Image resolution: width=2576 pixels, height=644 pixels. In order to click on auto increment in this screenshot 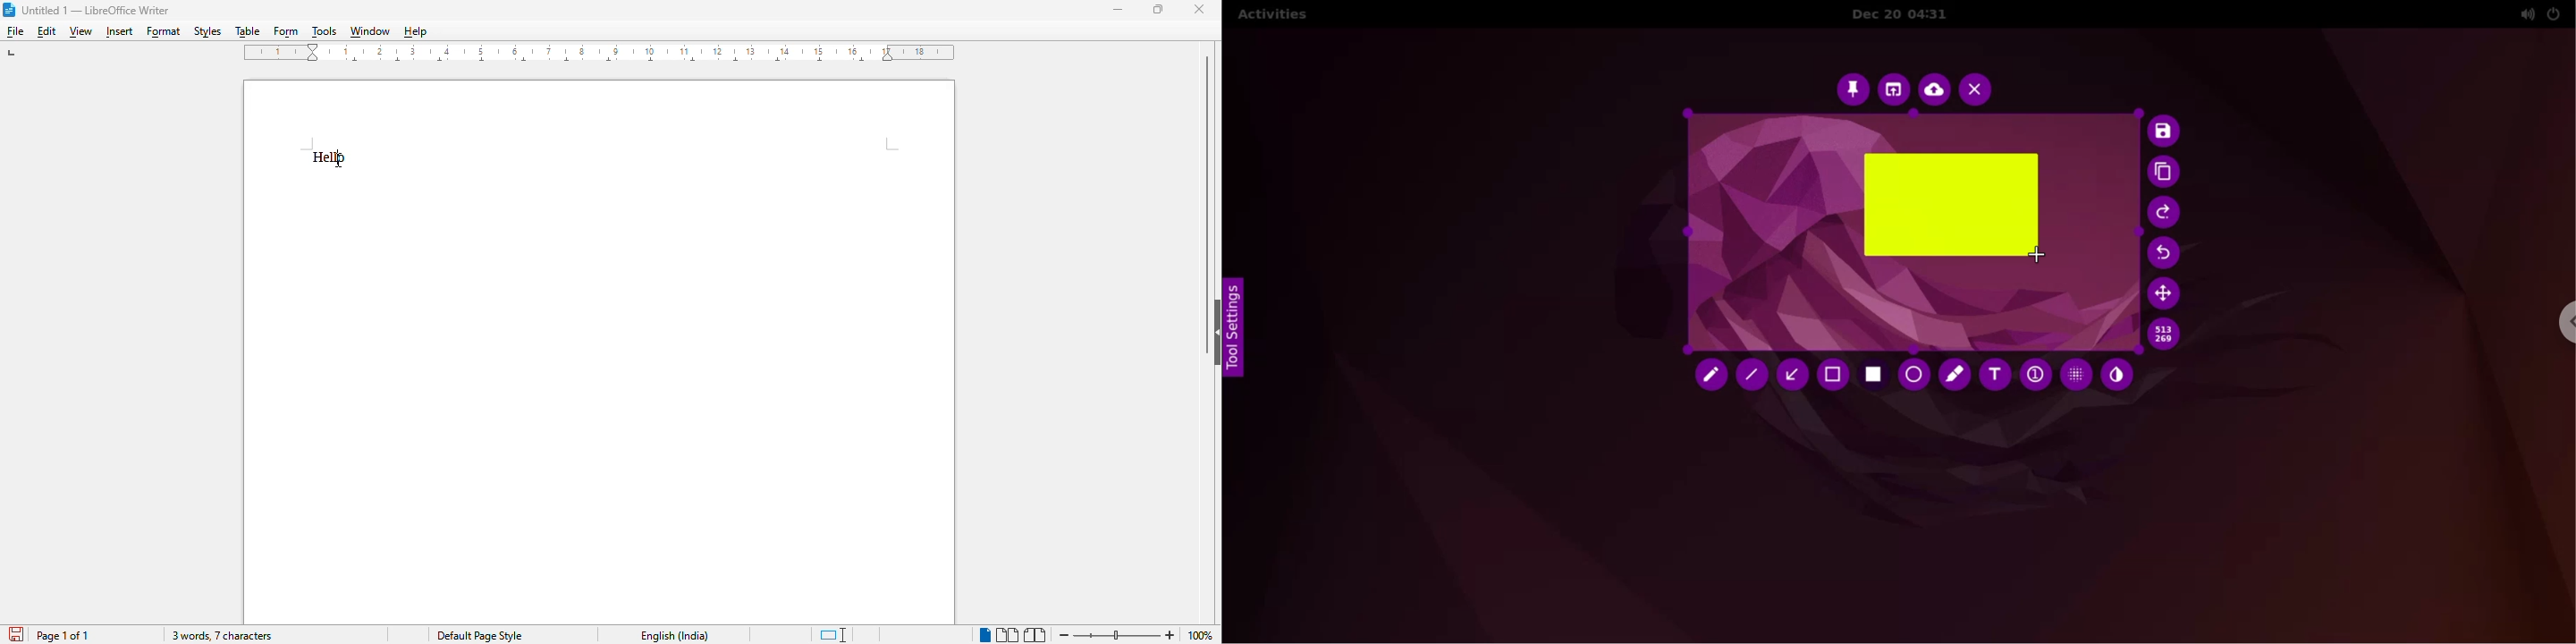, I will do `click(2034, 375)`.